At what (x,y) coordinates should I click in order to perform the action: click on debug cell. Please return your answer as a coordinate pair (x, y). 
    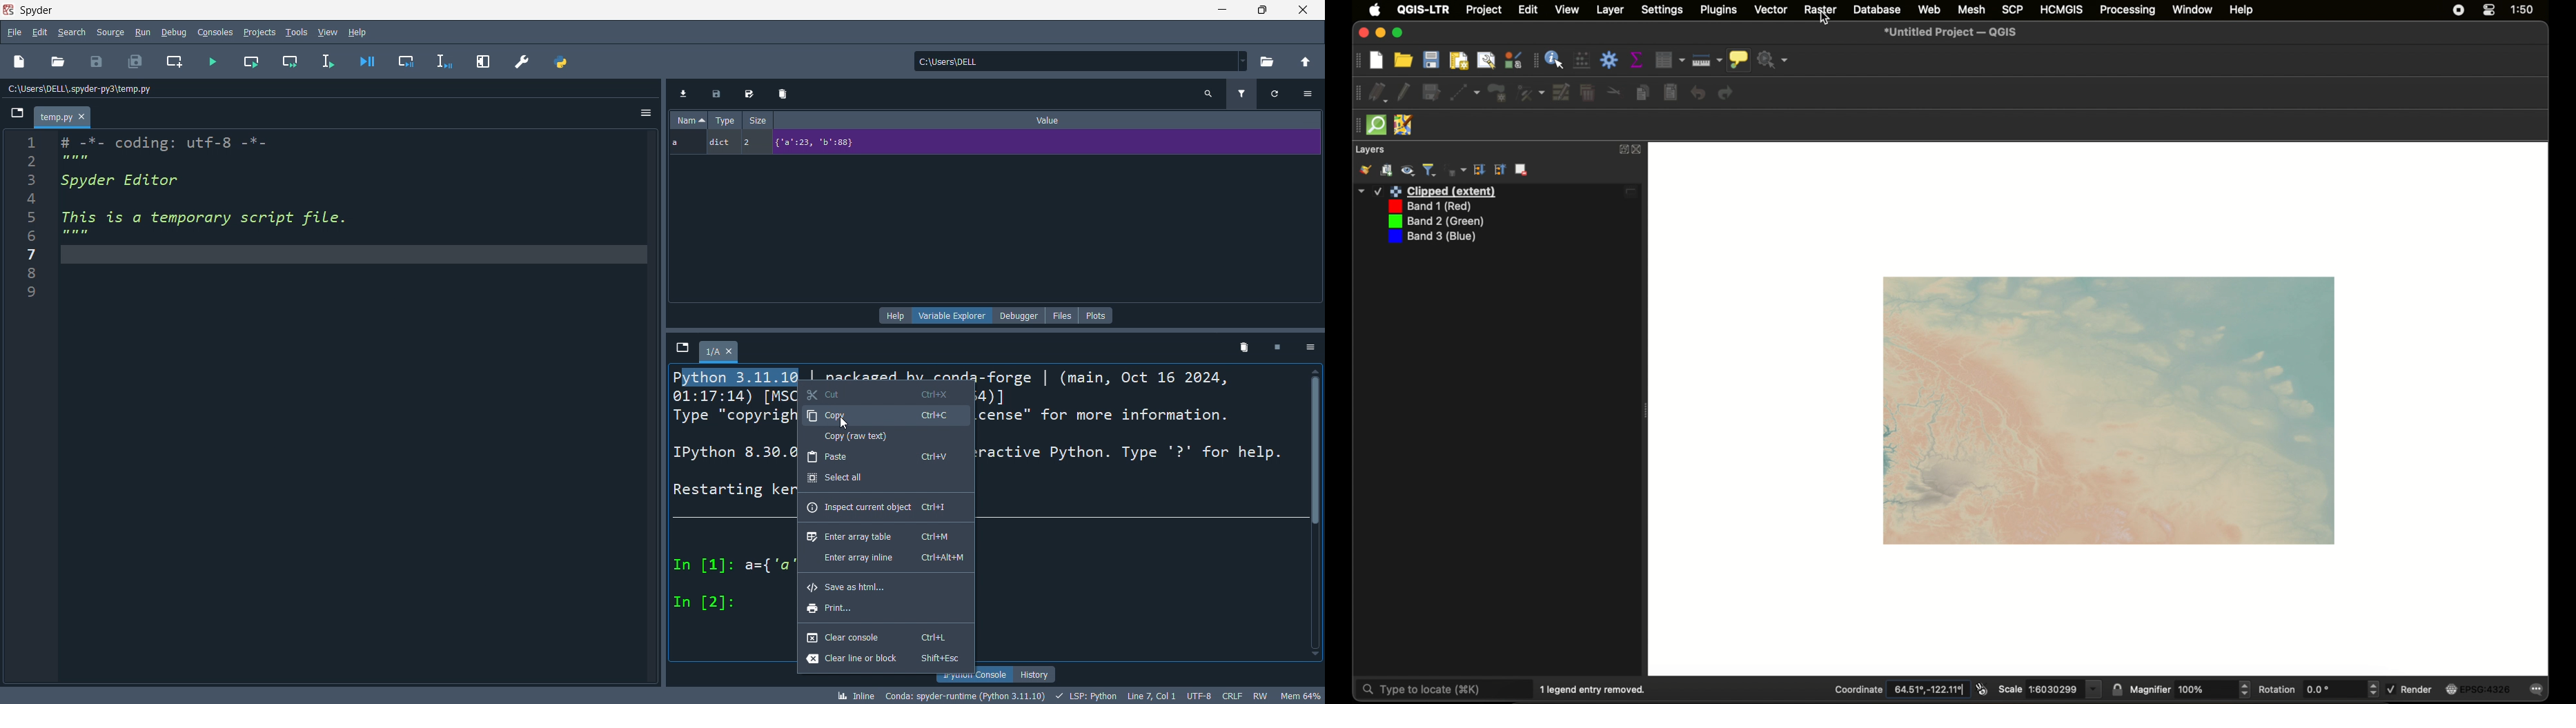
    Looking at the image, I should click on (413, 61).